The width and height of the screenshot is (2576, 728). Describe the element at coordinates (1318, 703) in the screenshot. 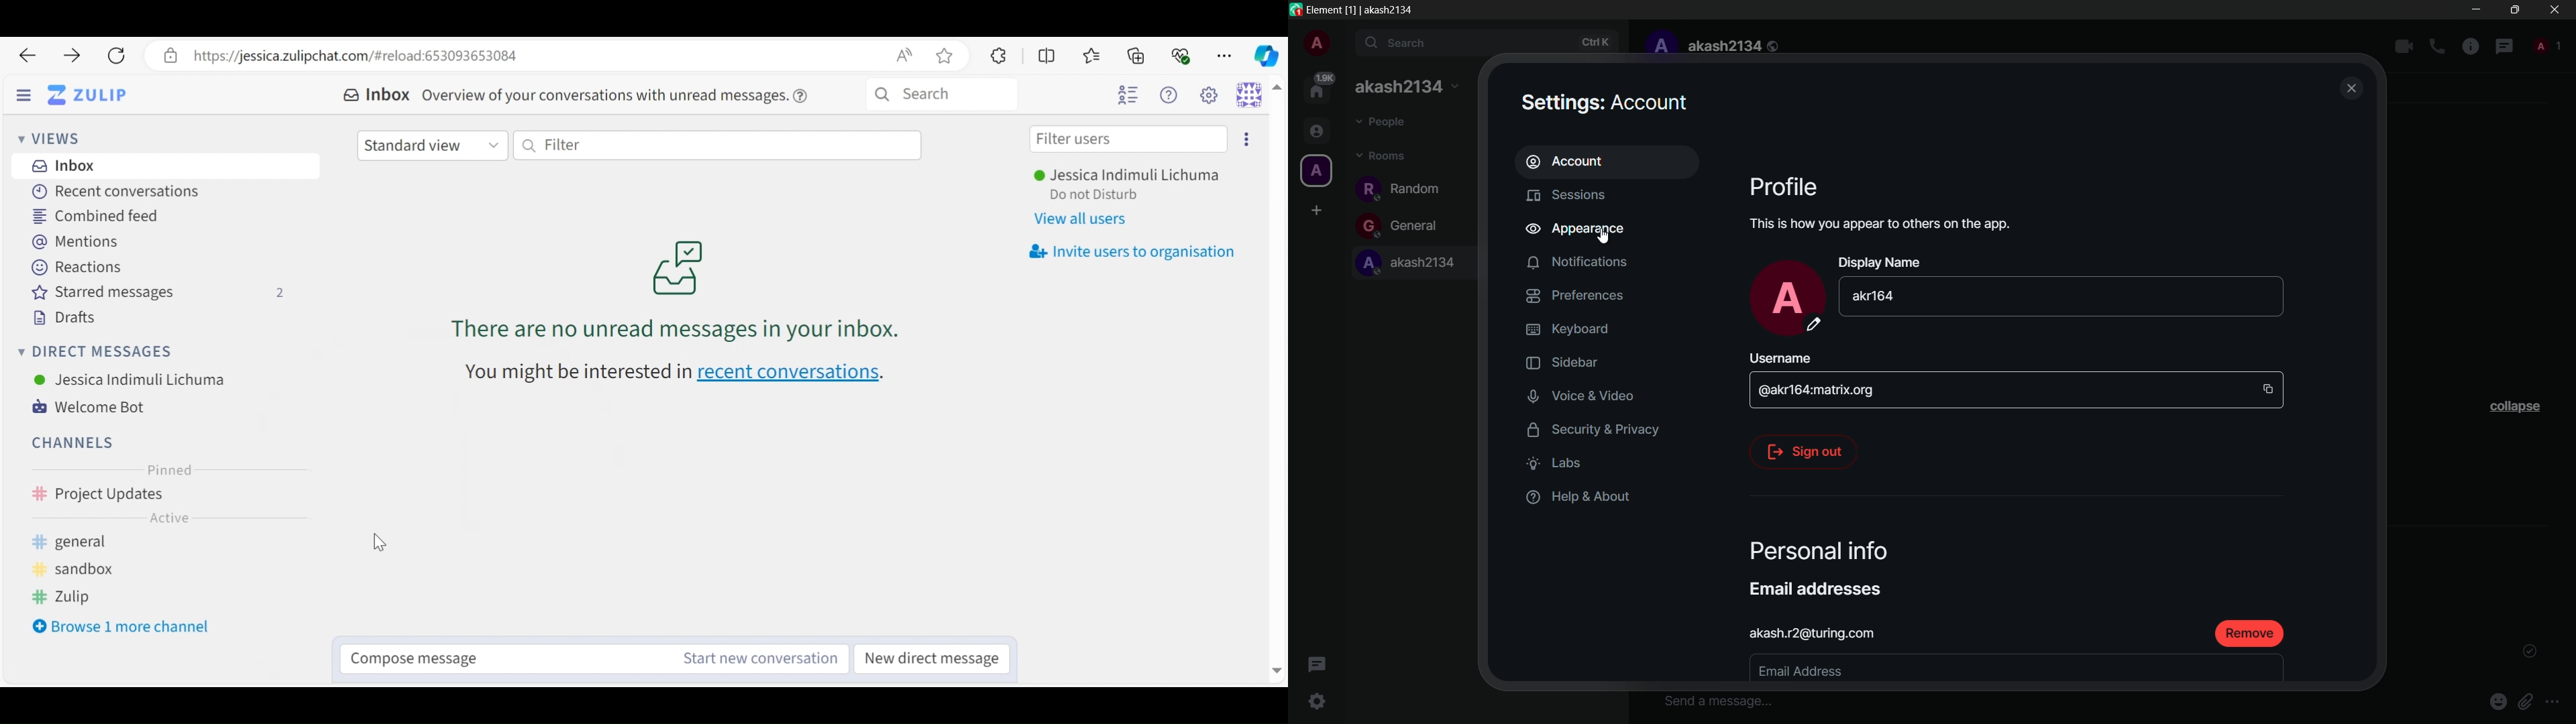

I see `quick settings` at that location.